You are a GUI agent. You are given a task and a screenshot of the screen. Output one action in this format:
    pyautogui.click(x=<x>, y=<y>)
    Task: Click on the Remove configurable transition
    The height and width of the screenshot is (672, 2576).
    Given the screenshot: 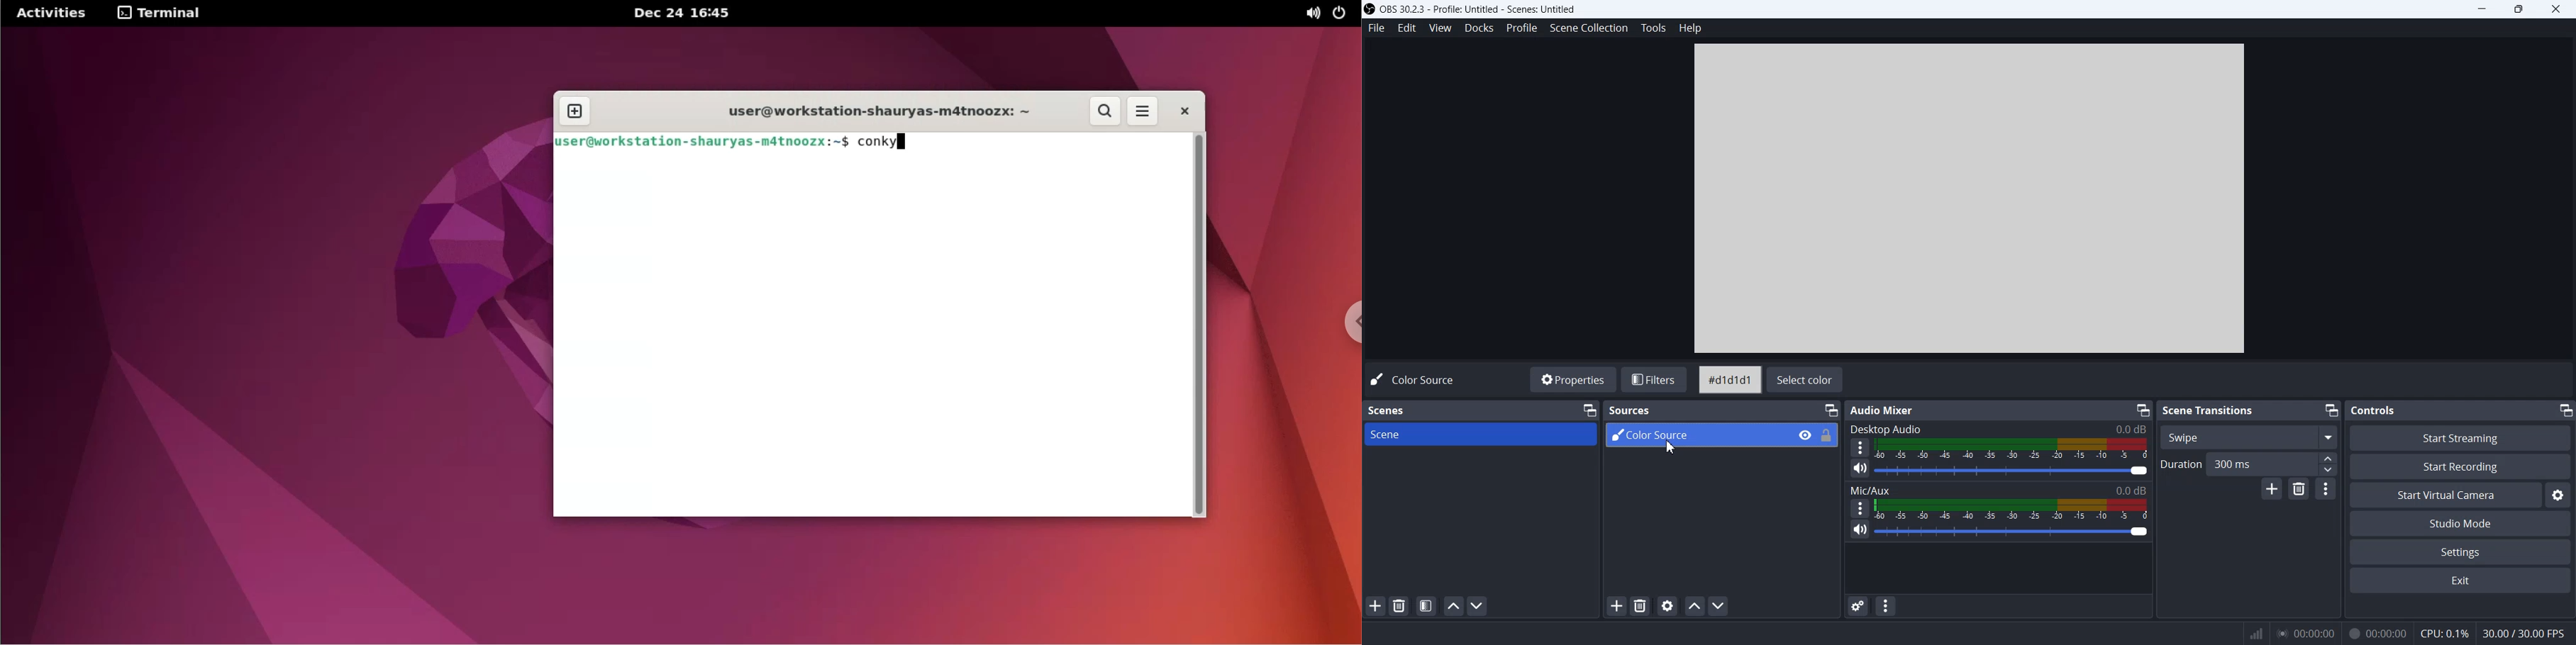 What is the action you would take?
    pyautogui.click(x=2299, y=489)
    